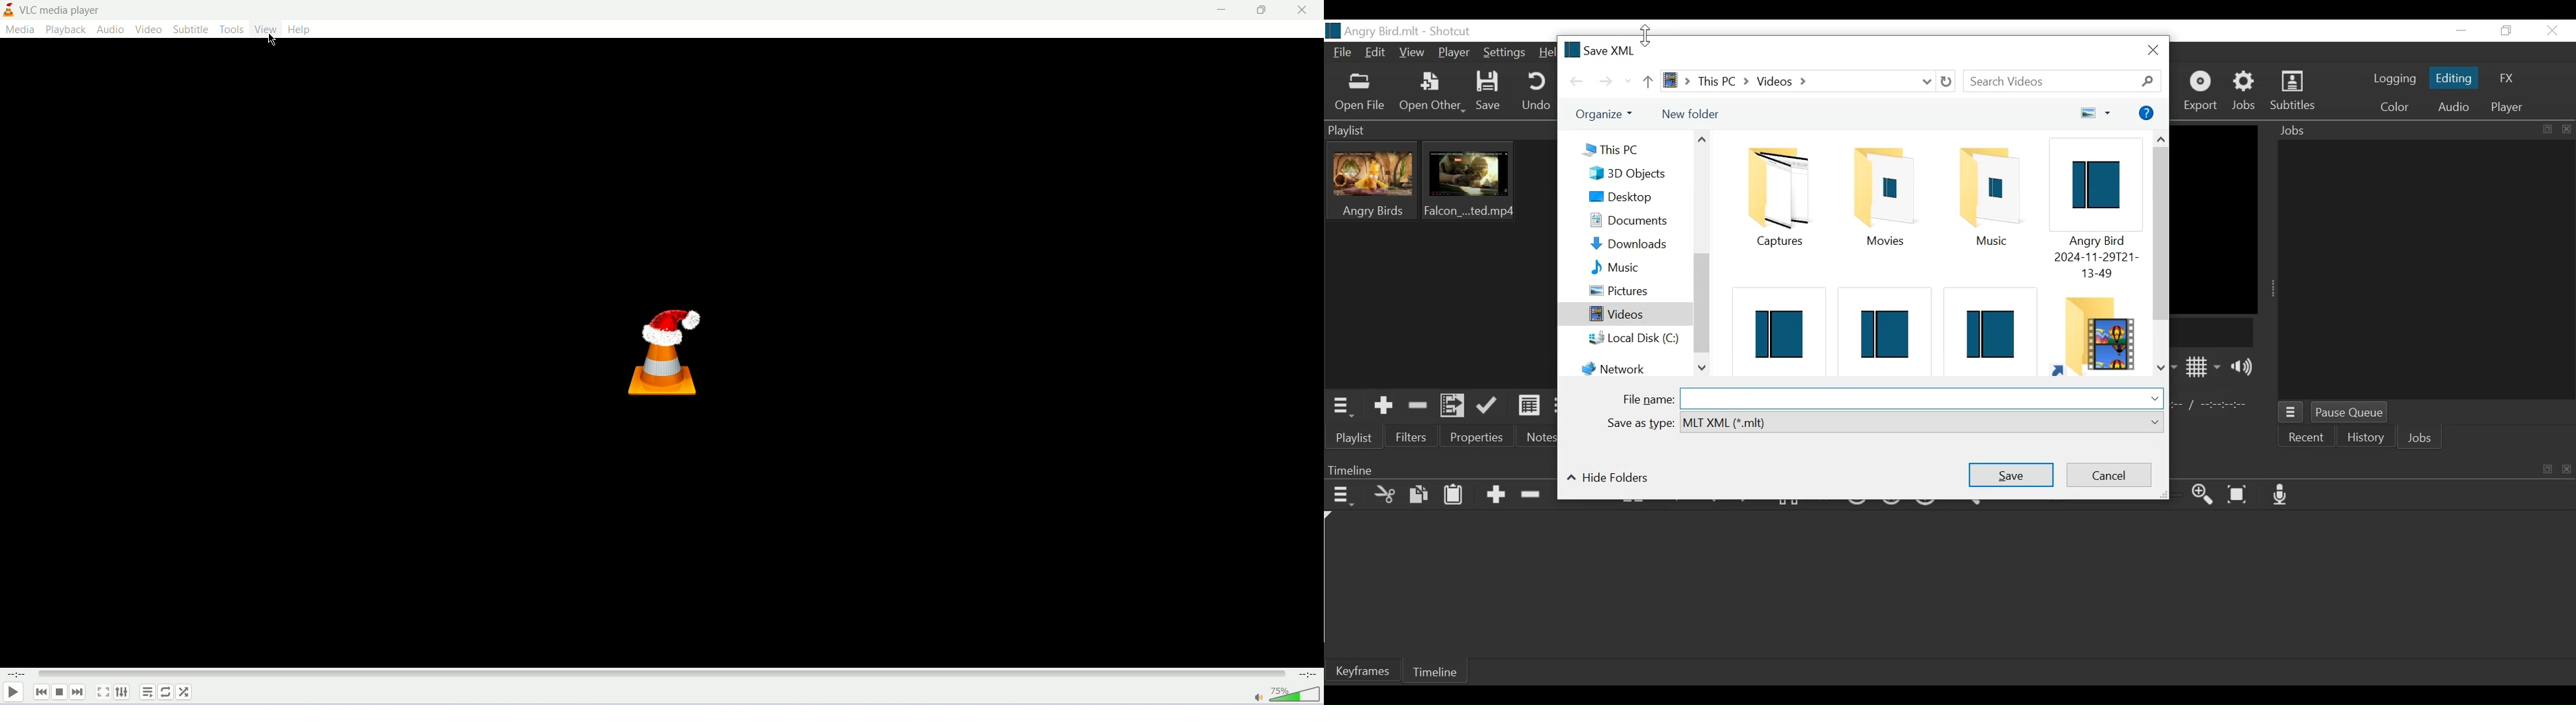 The height and width of the screenshot is (728, 2576). I want to click on Shotcut File, so click(2092, 212).